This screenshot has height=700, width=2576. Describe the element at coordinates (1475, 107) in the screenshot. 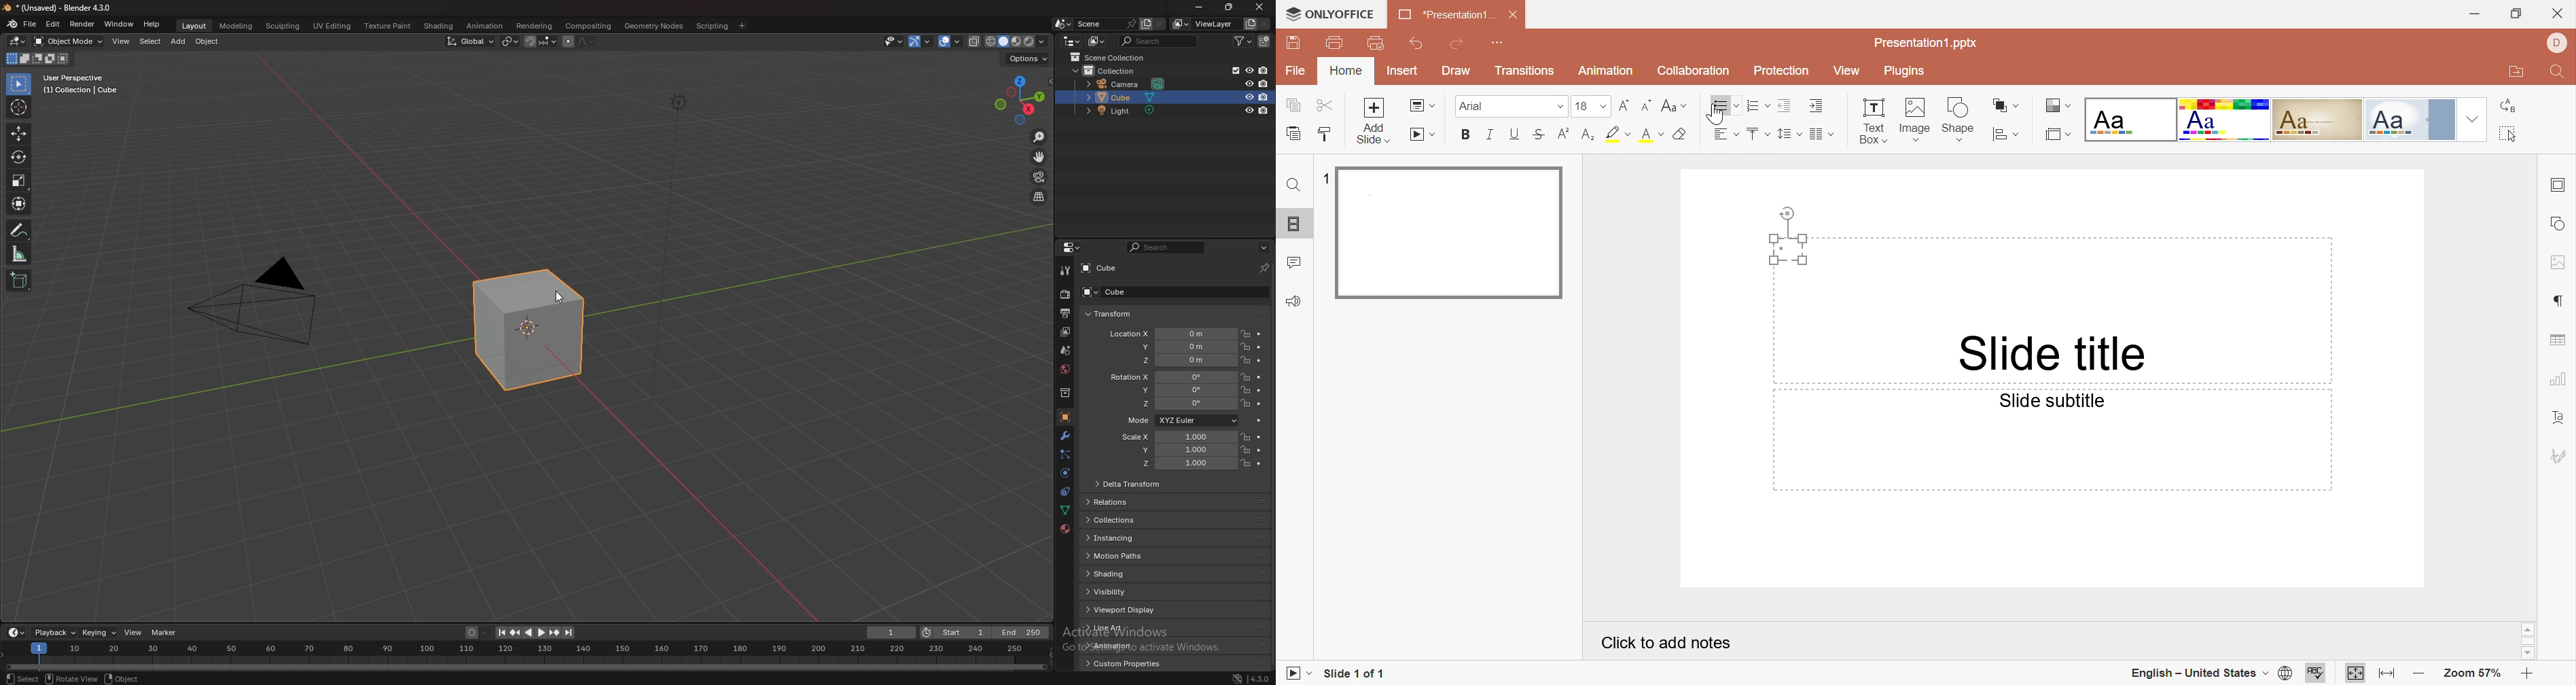

I see `Font` at that location.